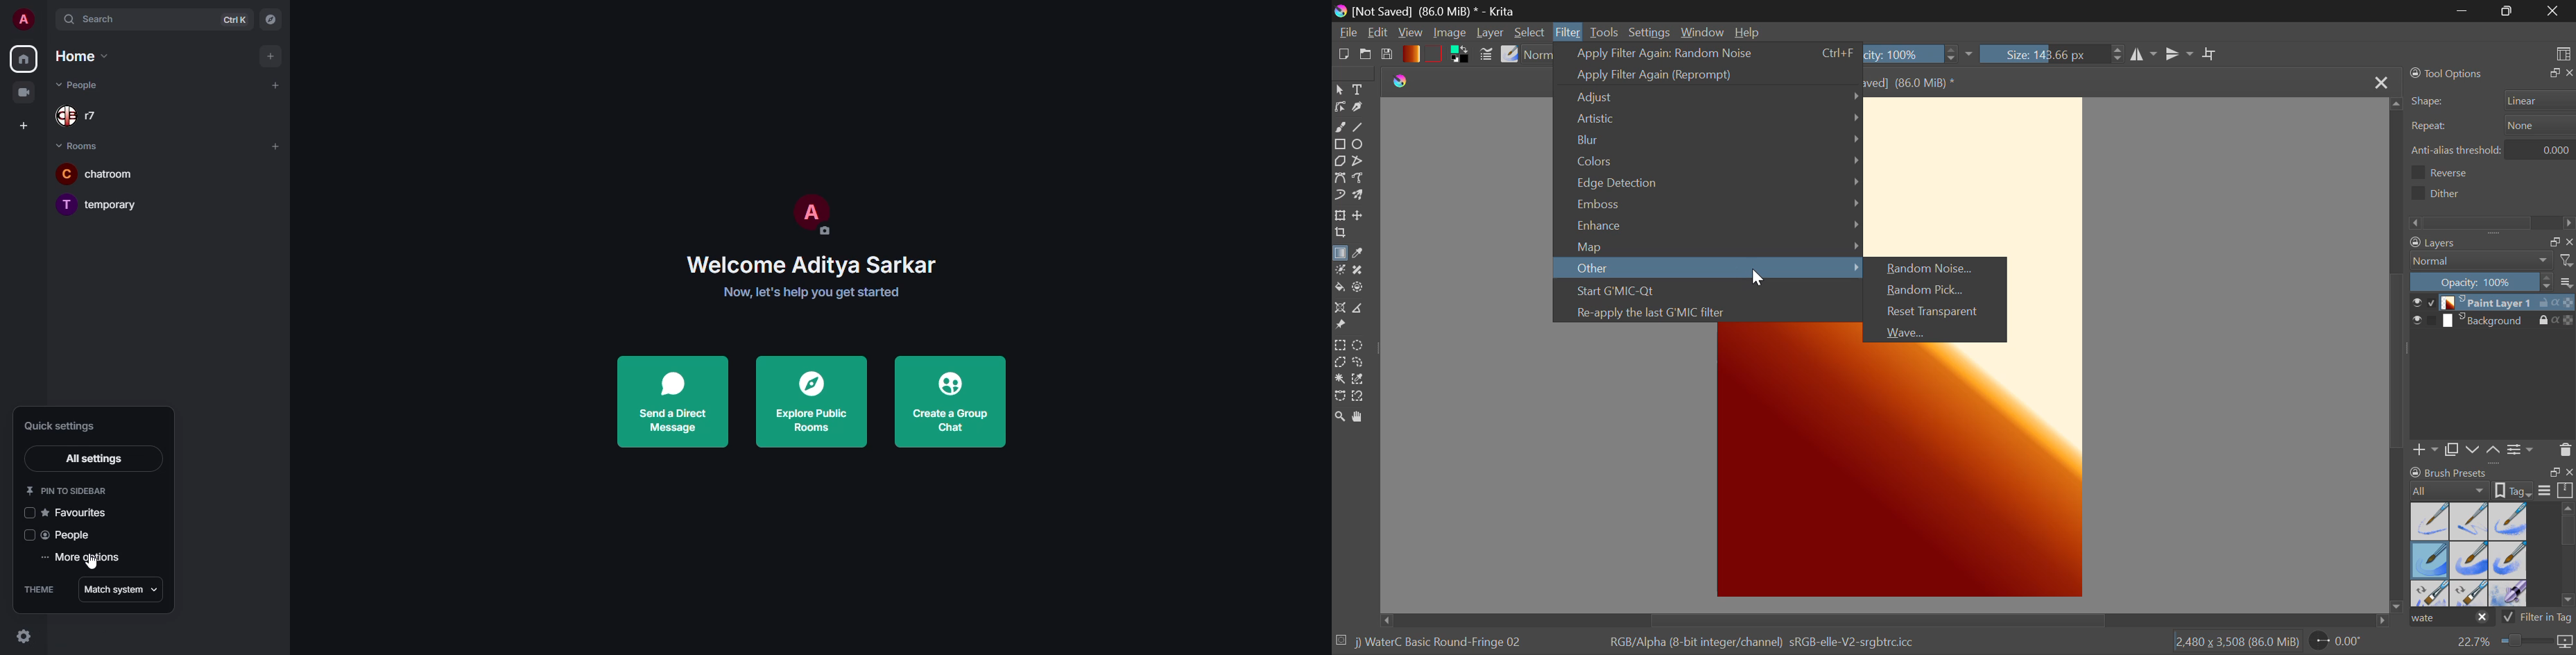  Describe the element at coordinates (1362, 288) in the screenshot. I see `Enclose and Fill` at that location.